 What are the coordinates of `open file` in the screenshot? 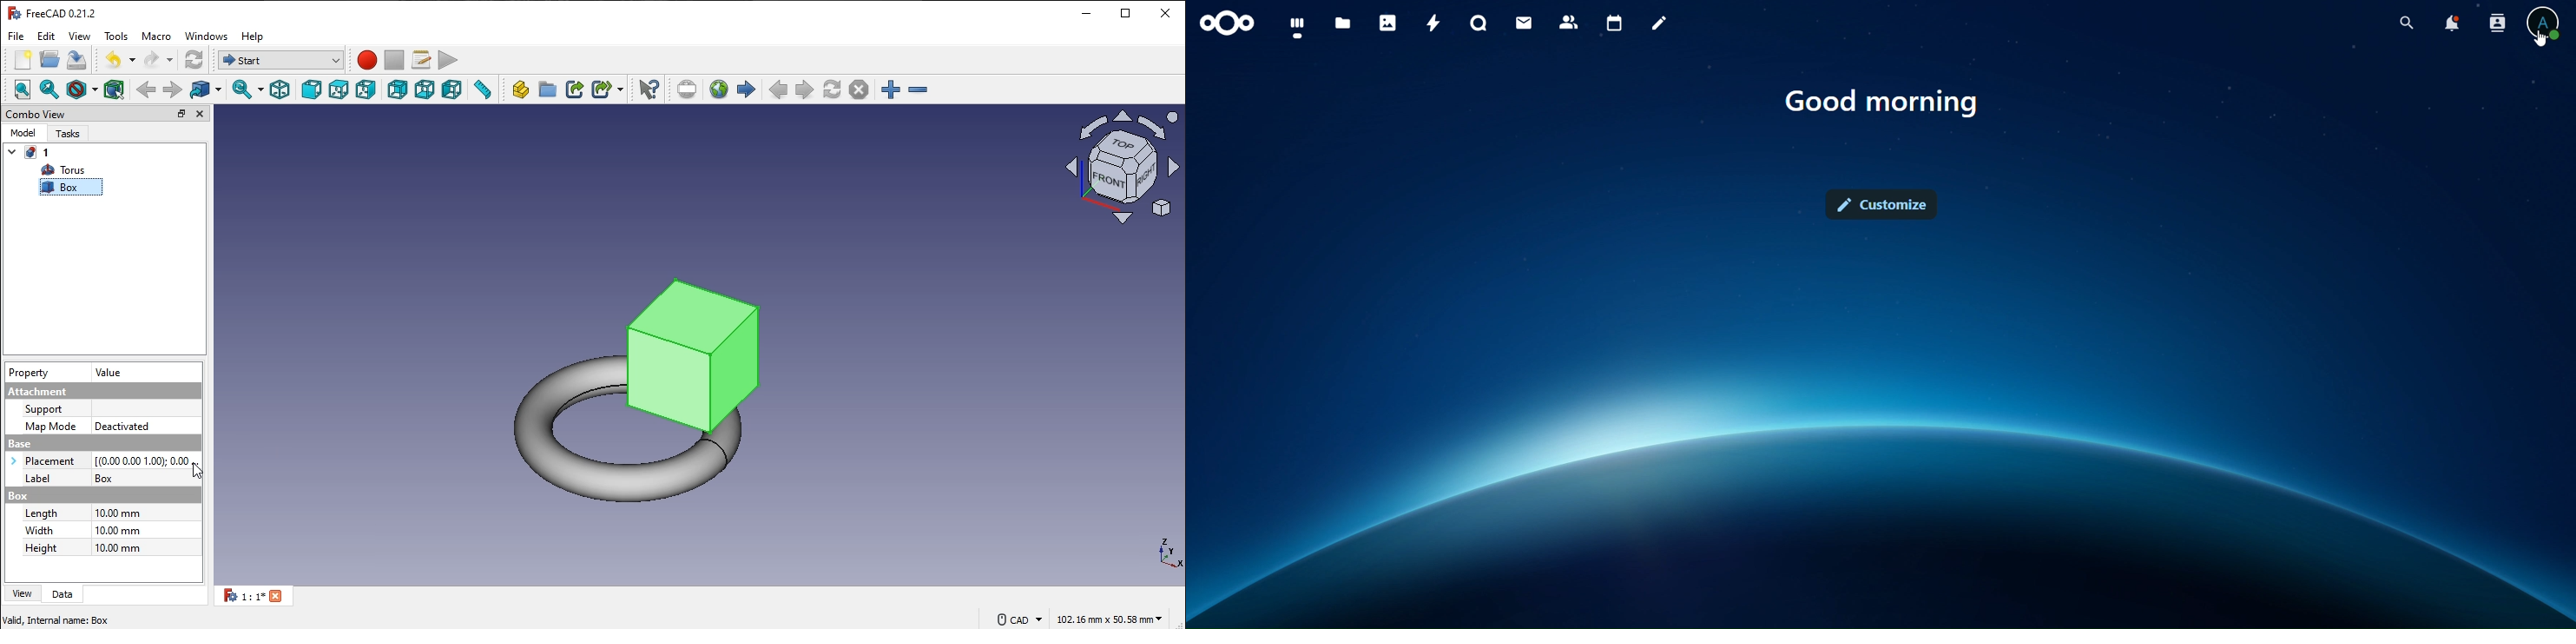 It's located at (49, 58).